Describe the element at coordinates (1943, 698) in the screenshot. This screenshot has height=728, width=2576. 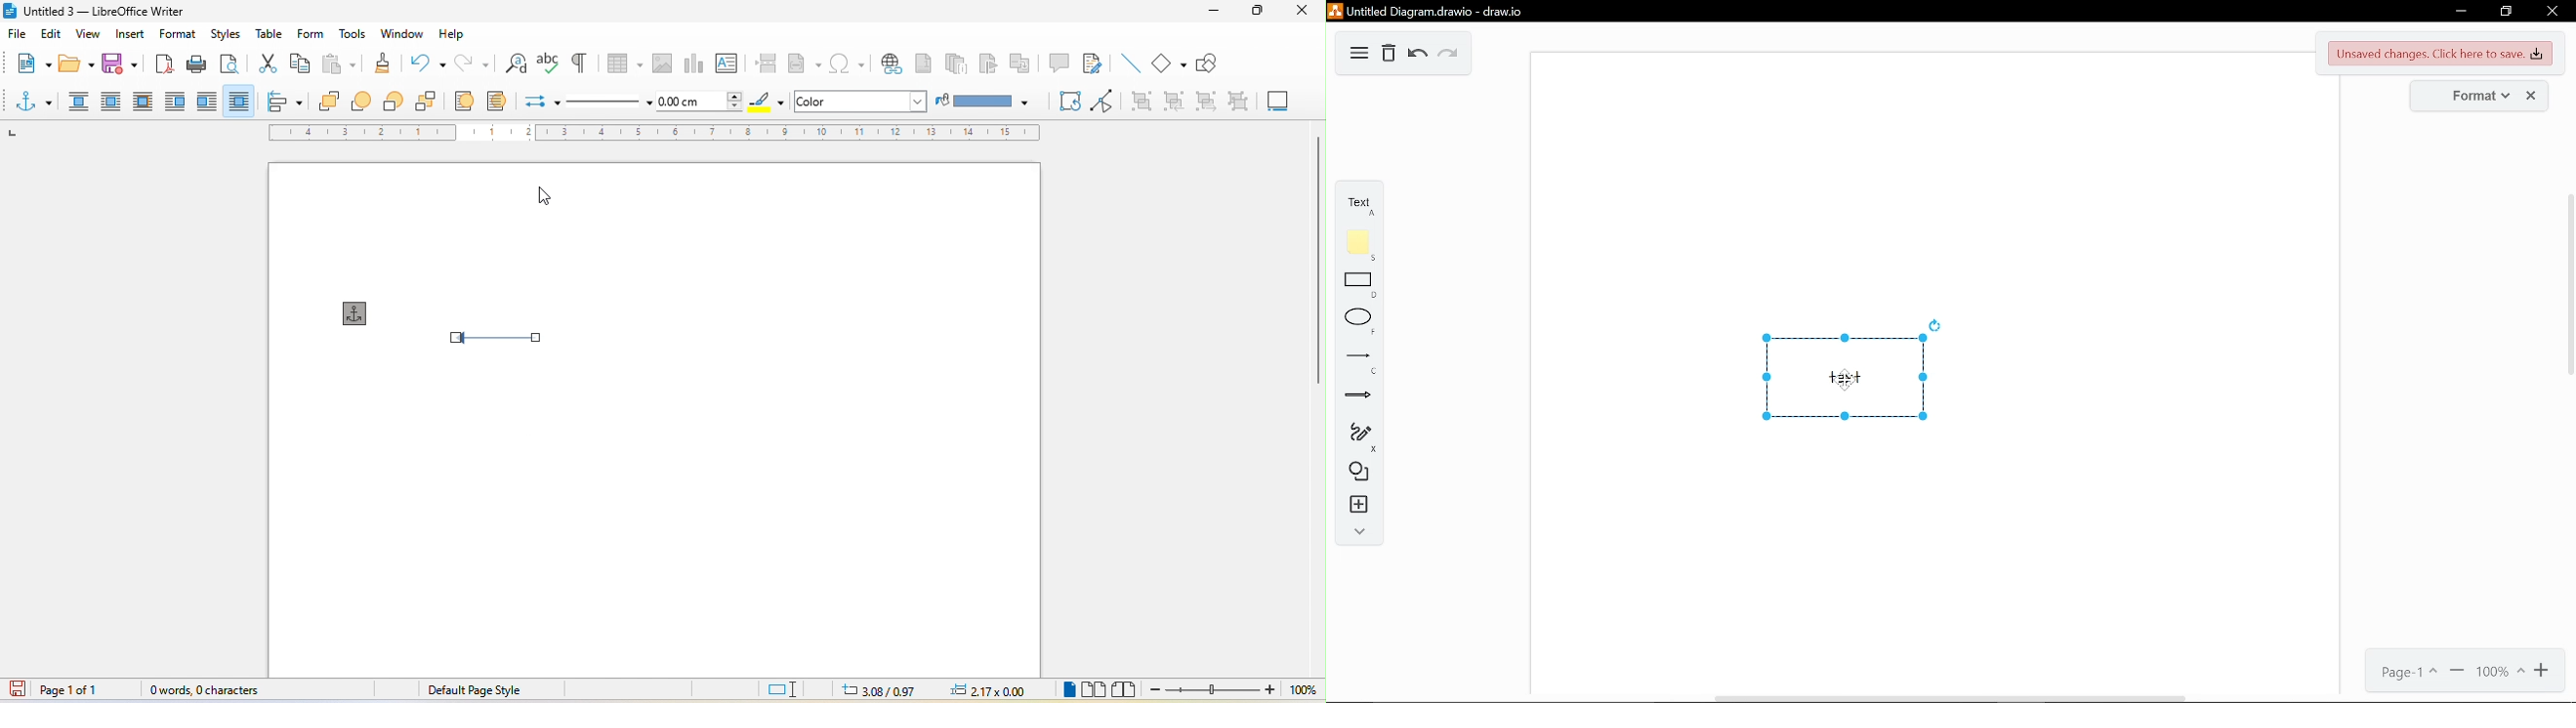
I see `horizontal scrollbar` at that location.